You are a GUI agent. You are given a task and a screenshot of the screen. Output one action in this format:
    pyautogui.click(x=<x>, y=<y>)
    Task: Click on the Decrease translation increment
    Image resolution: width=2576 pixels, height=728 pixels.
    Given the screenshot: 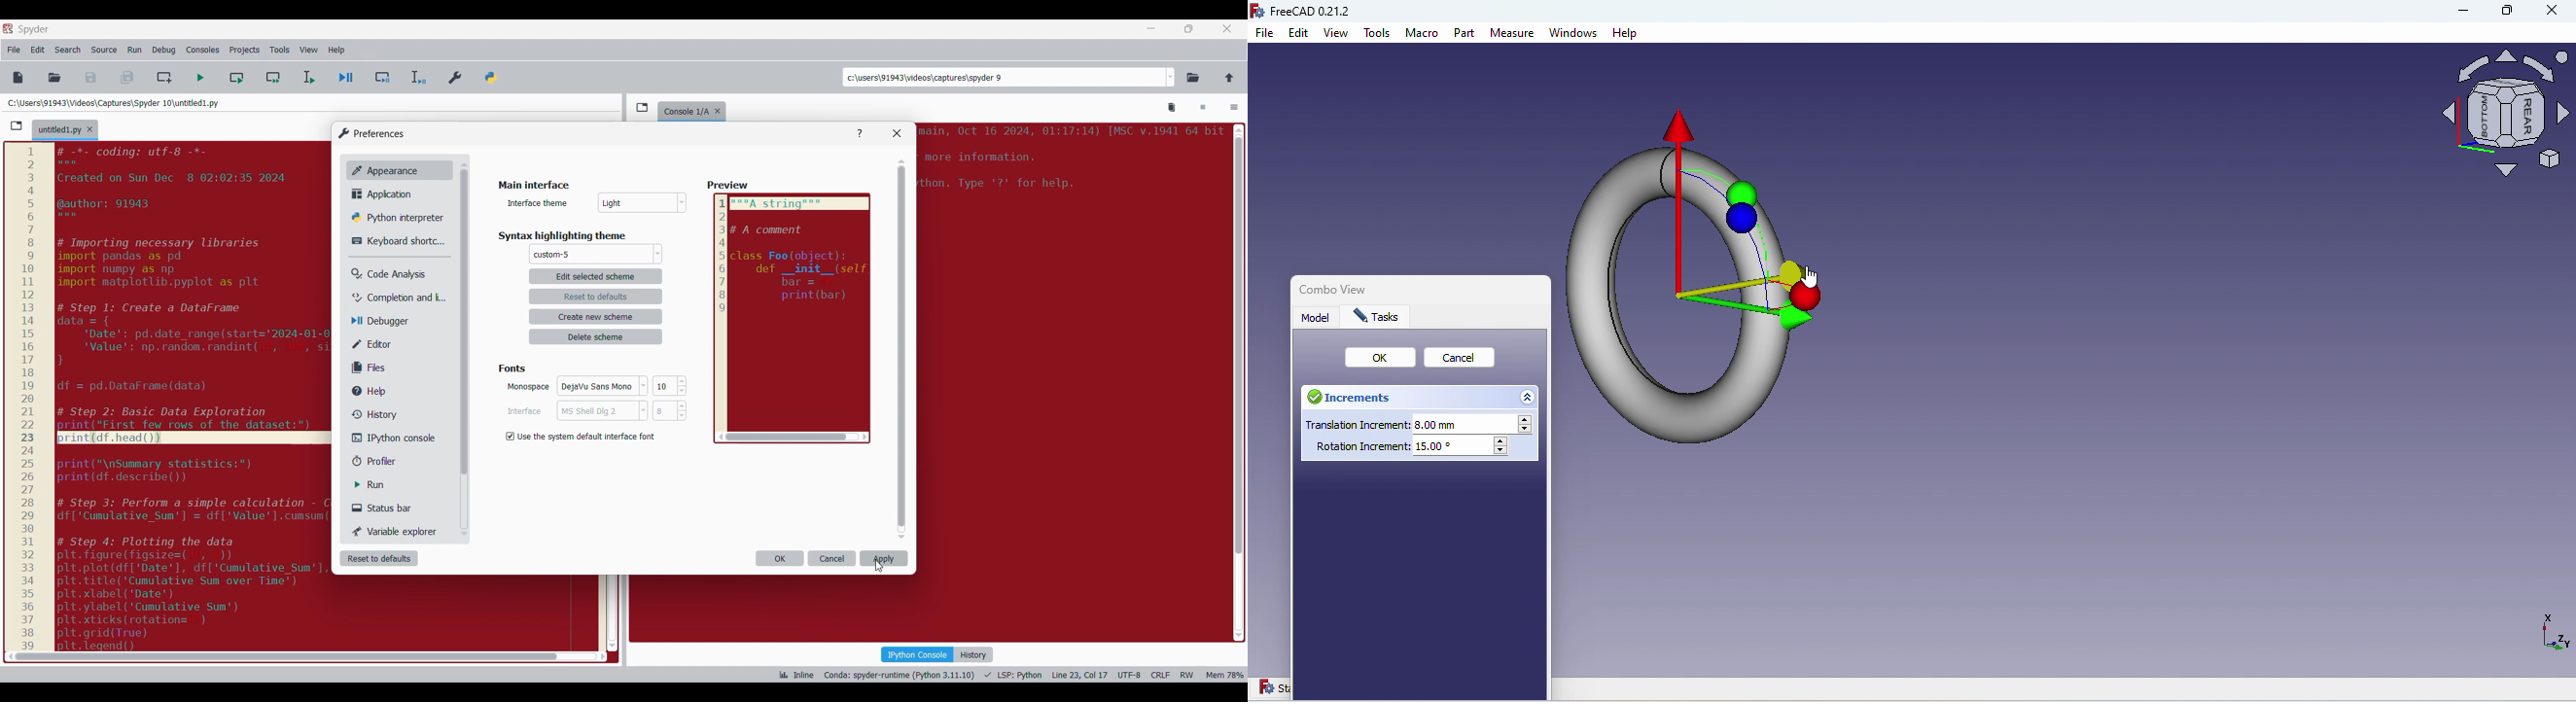 What is the action you would take?
    pyautogui.click(x=1528, y=431)
    